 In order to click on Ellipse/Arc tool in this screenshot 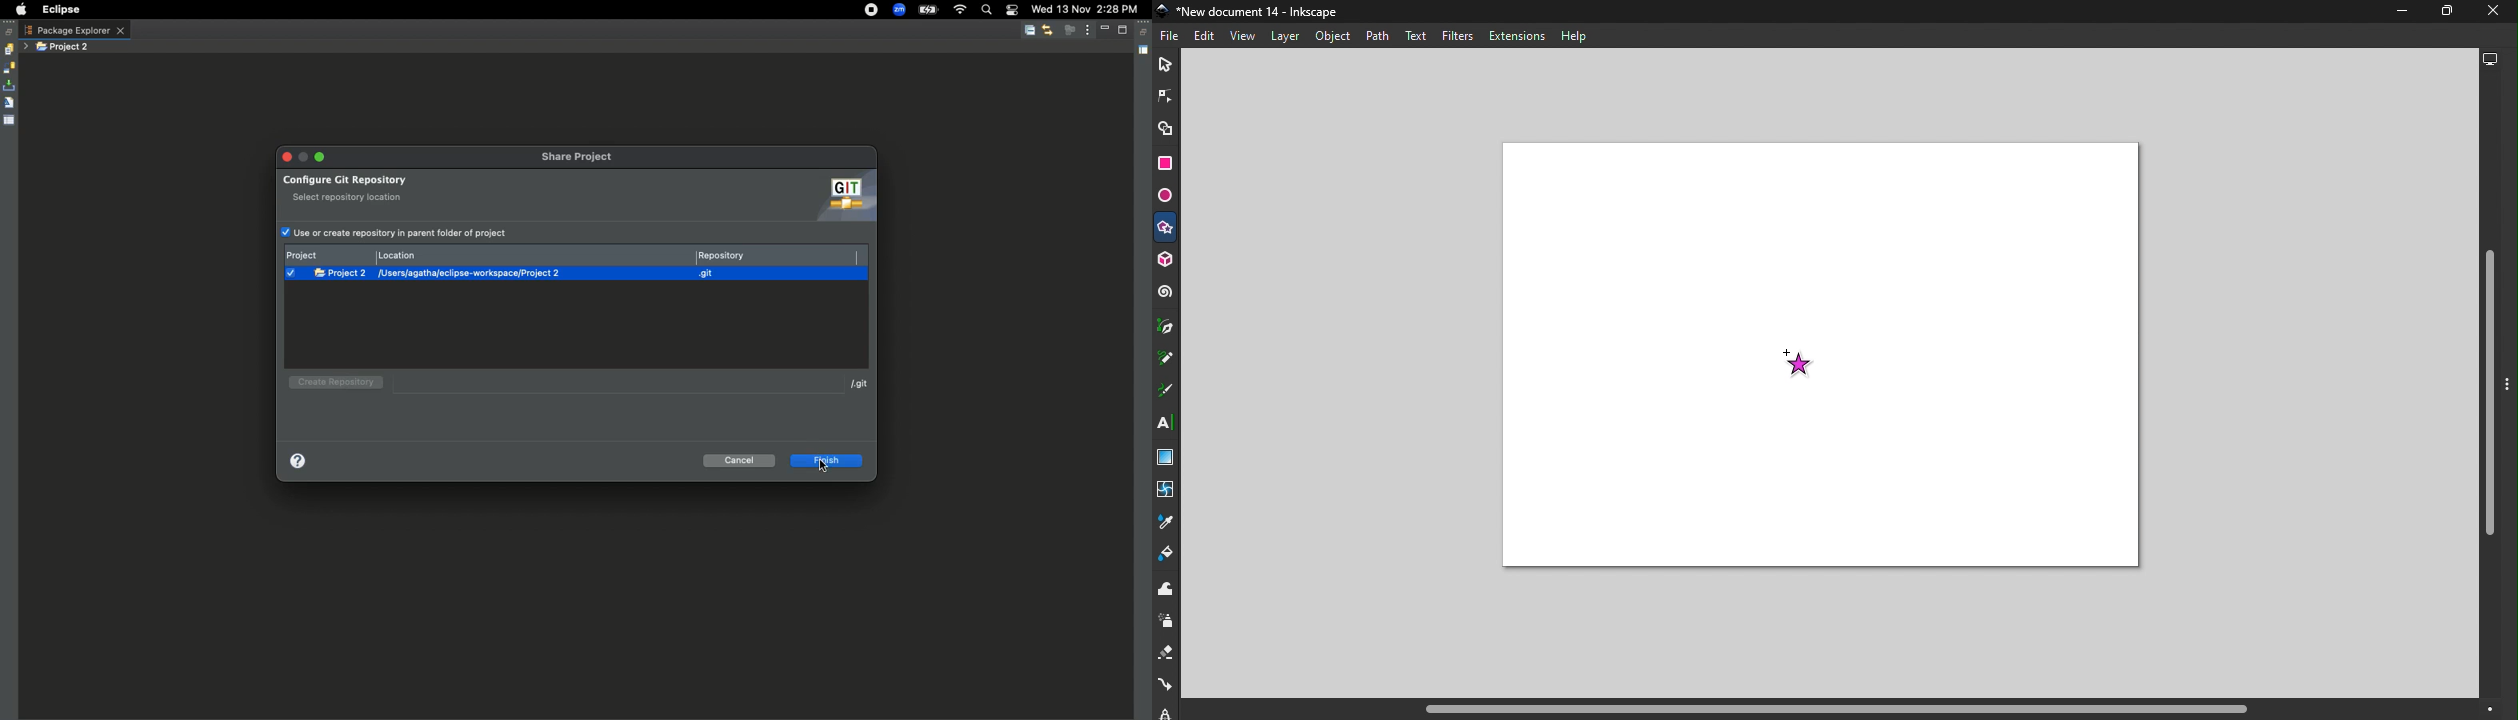, I will do `click(1167, 196)`.